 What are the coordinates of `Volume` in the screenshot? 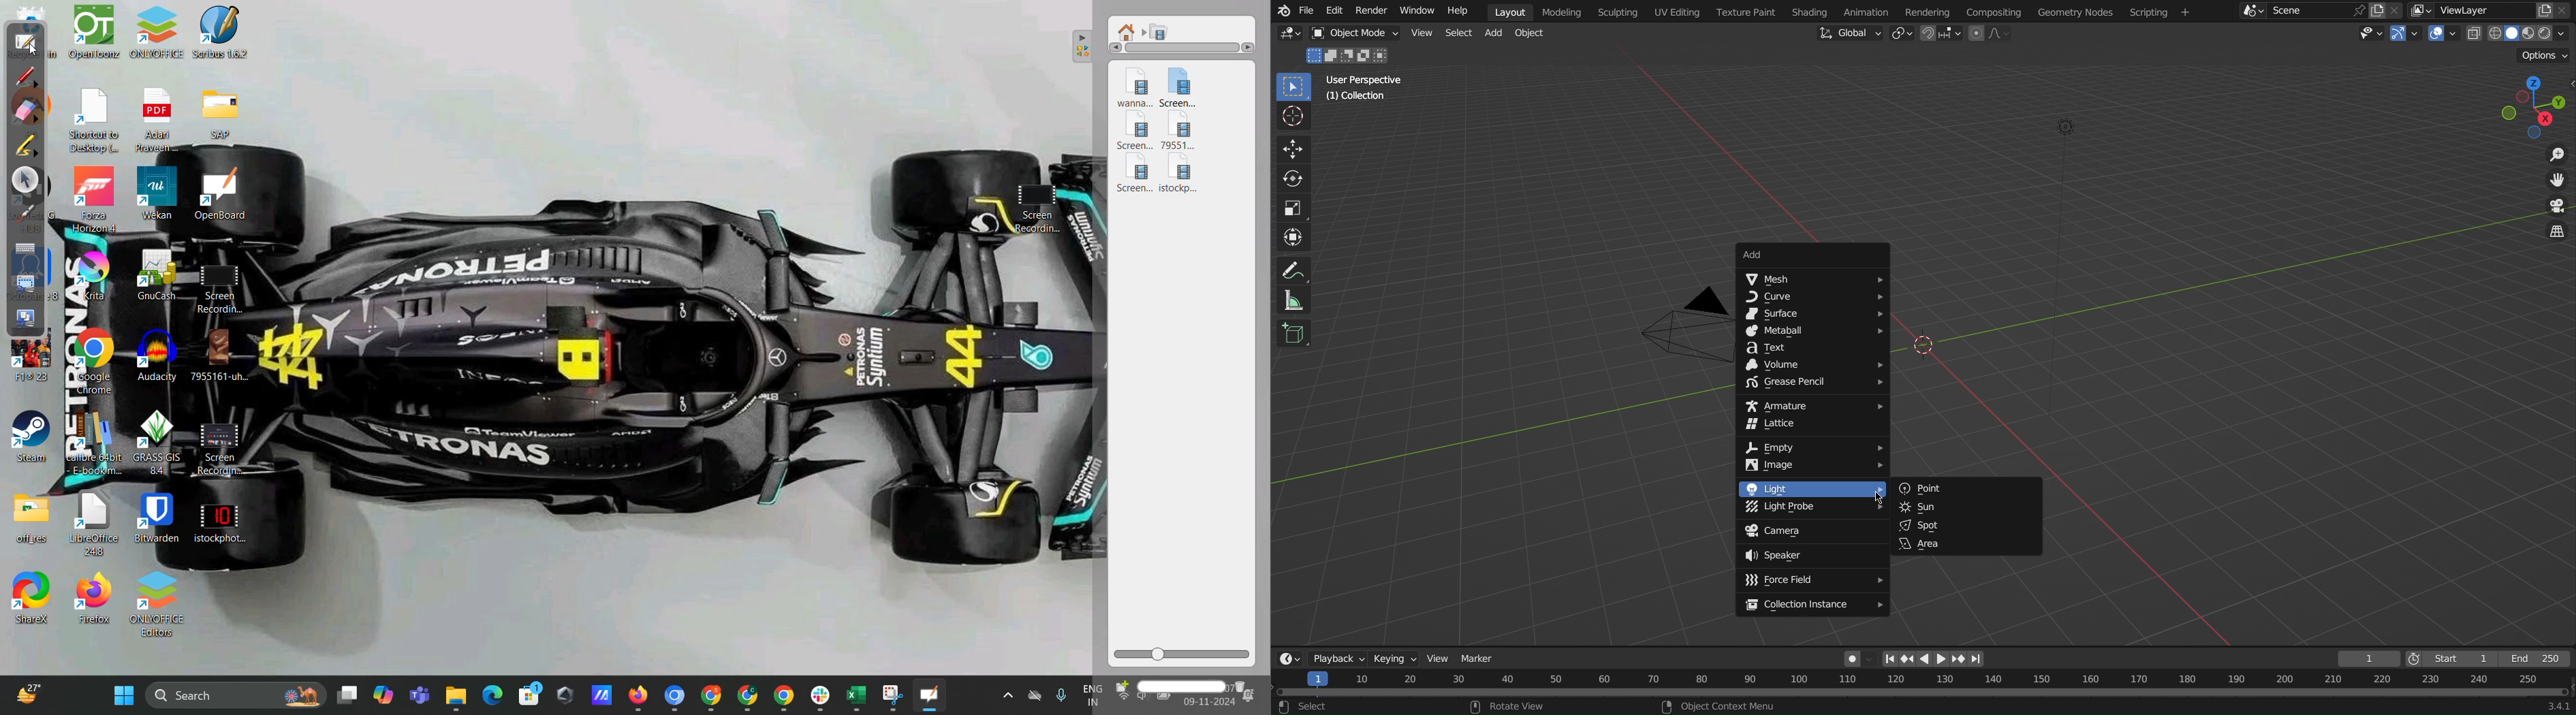 It's located at (1815, 365).